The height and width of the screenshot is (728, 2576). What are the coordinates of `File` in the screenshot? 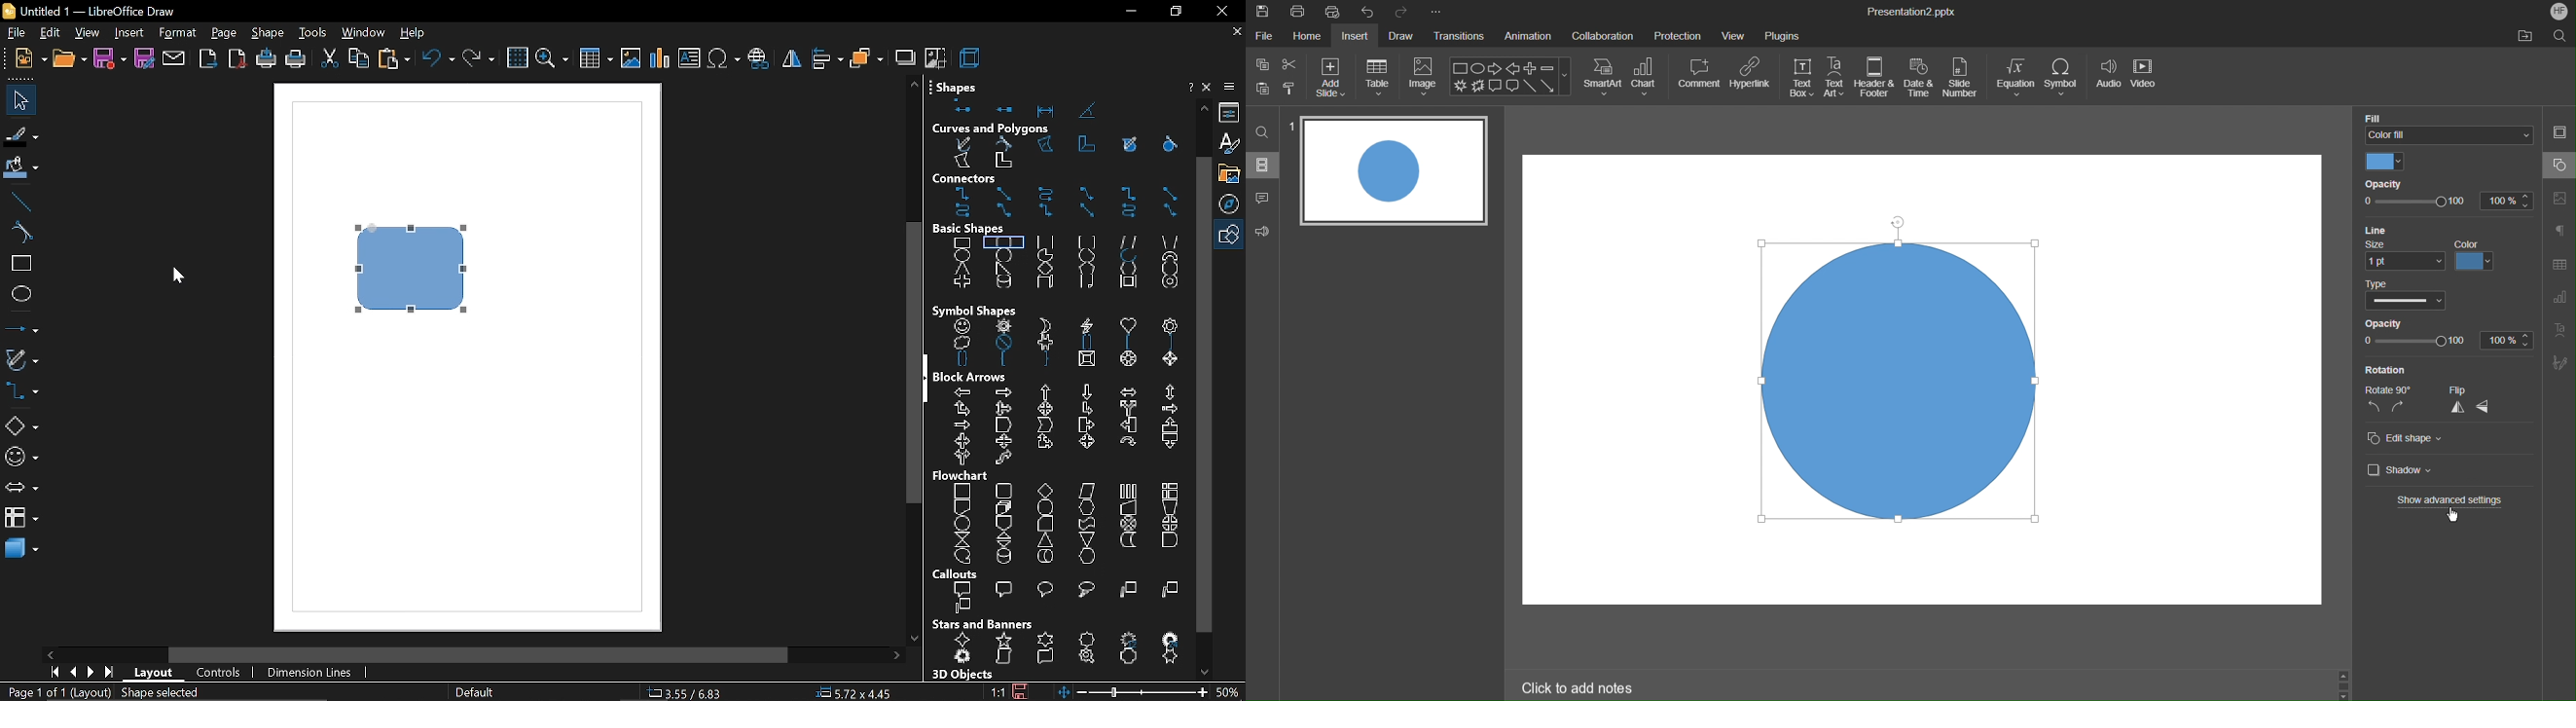 It's located at (1263, 37).